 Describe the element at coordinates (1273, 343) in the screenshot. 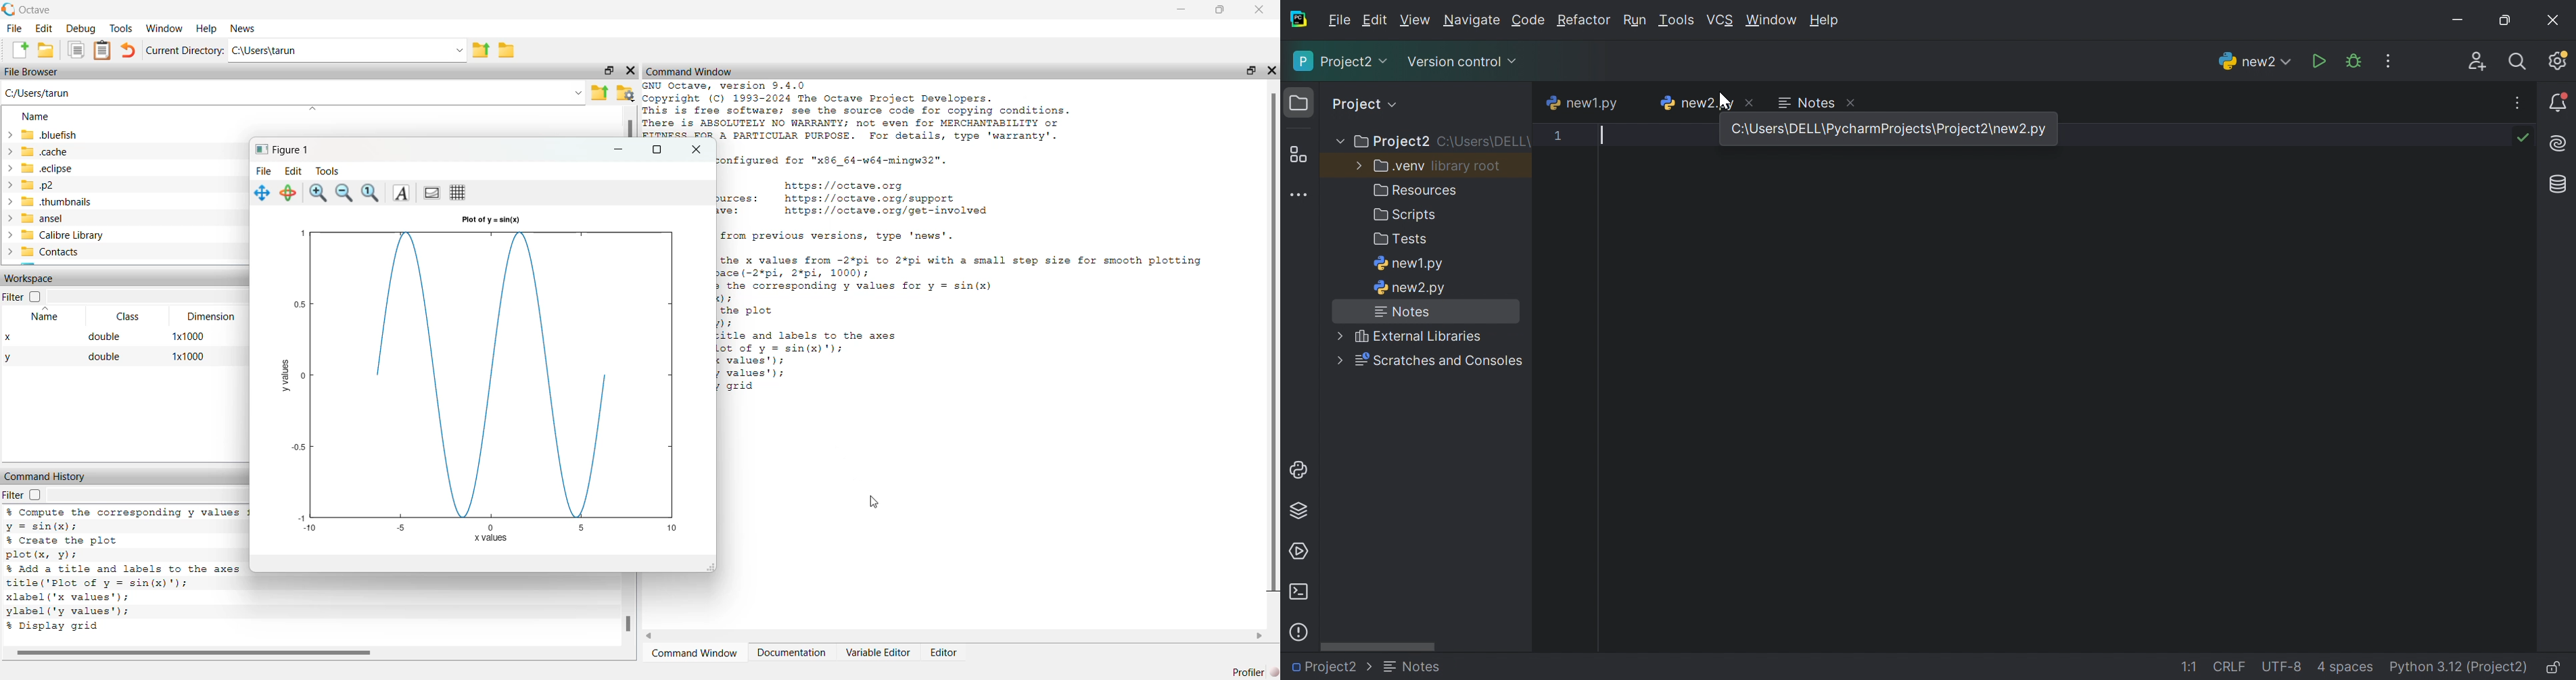

I see `scroll bar` at that location.